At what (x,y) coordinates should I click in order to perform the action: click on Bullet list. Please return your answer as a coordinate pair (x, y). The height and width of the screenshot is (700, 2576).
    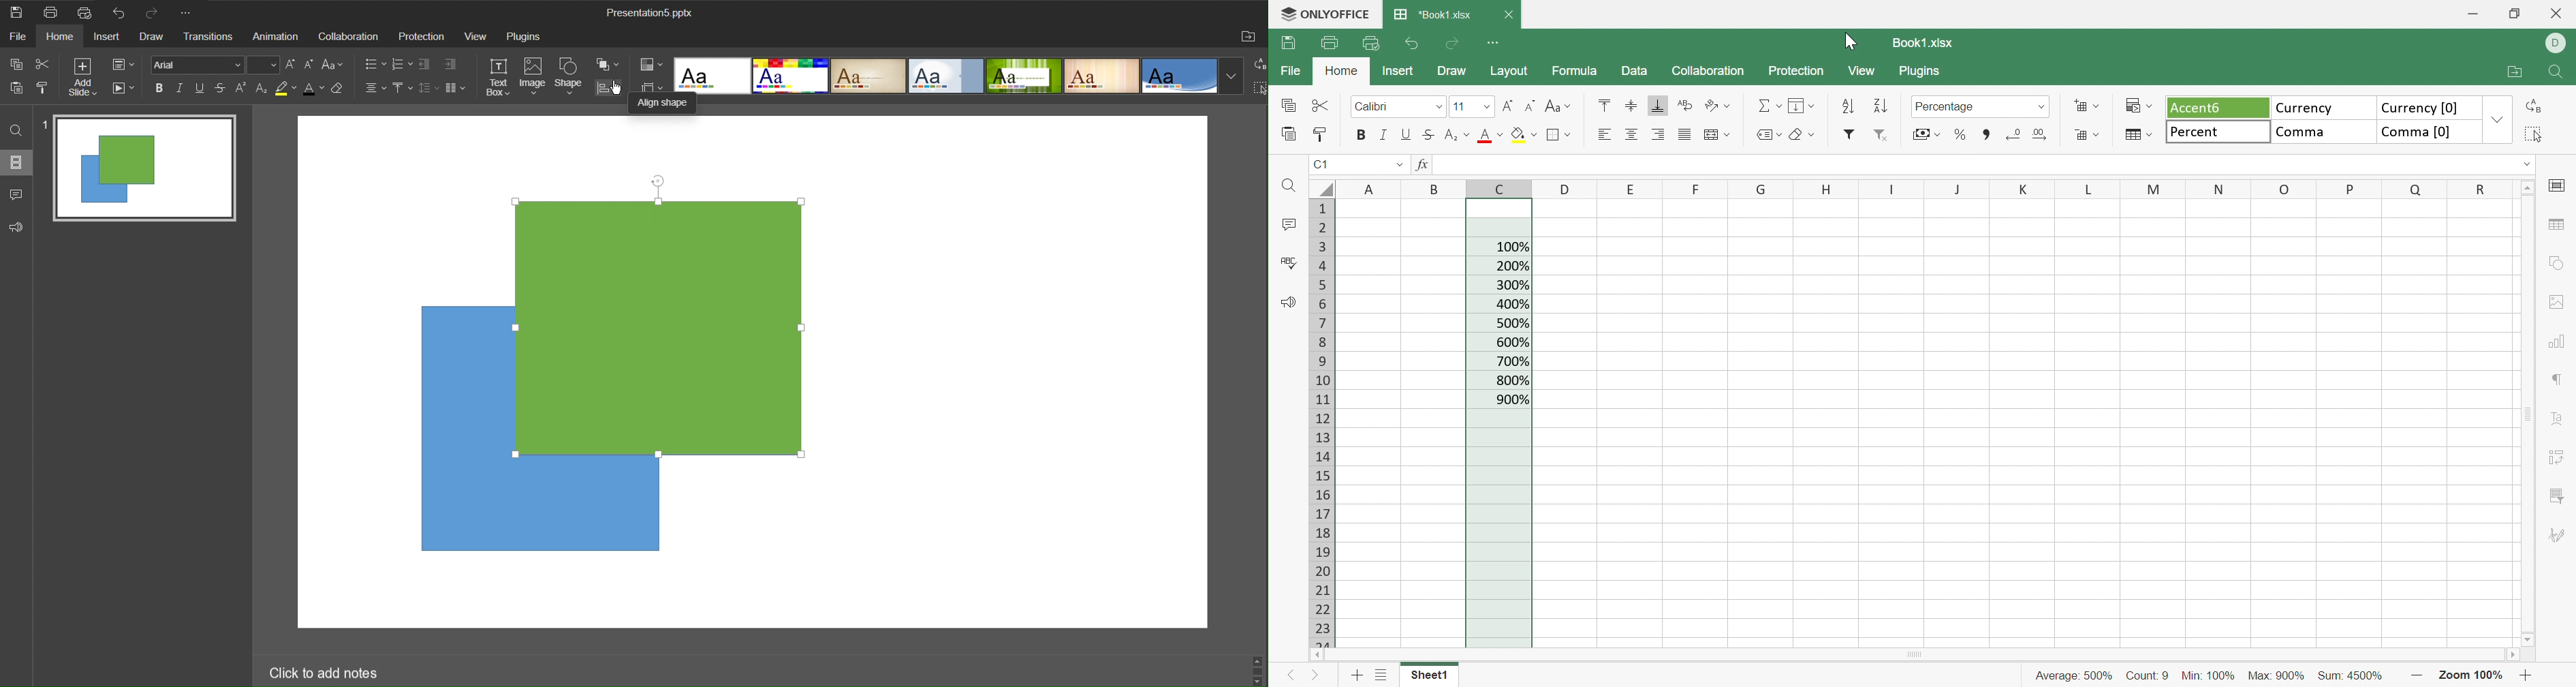
    Looking at the image, I should click on (372, 64).